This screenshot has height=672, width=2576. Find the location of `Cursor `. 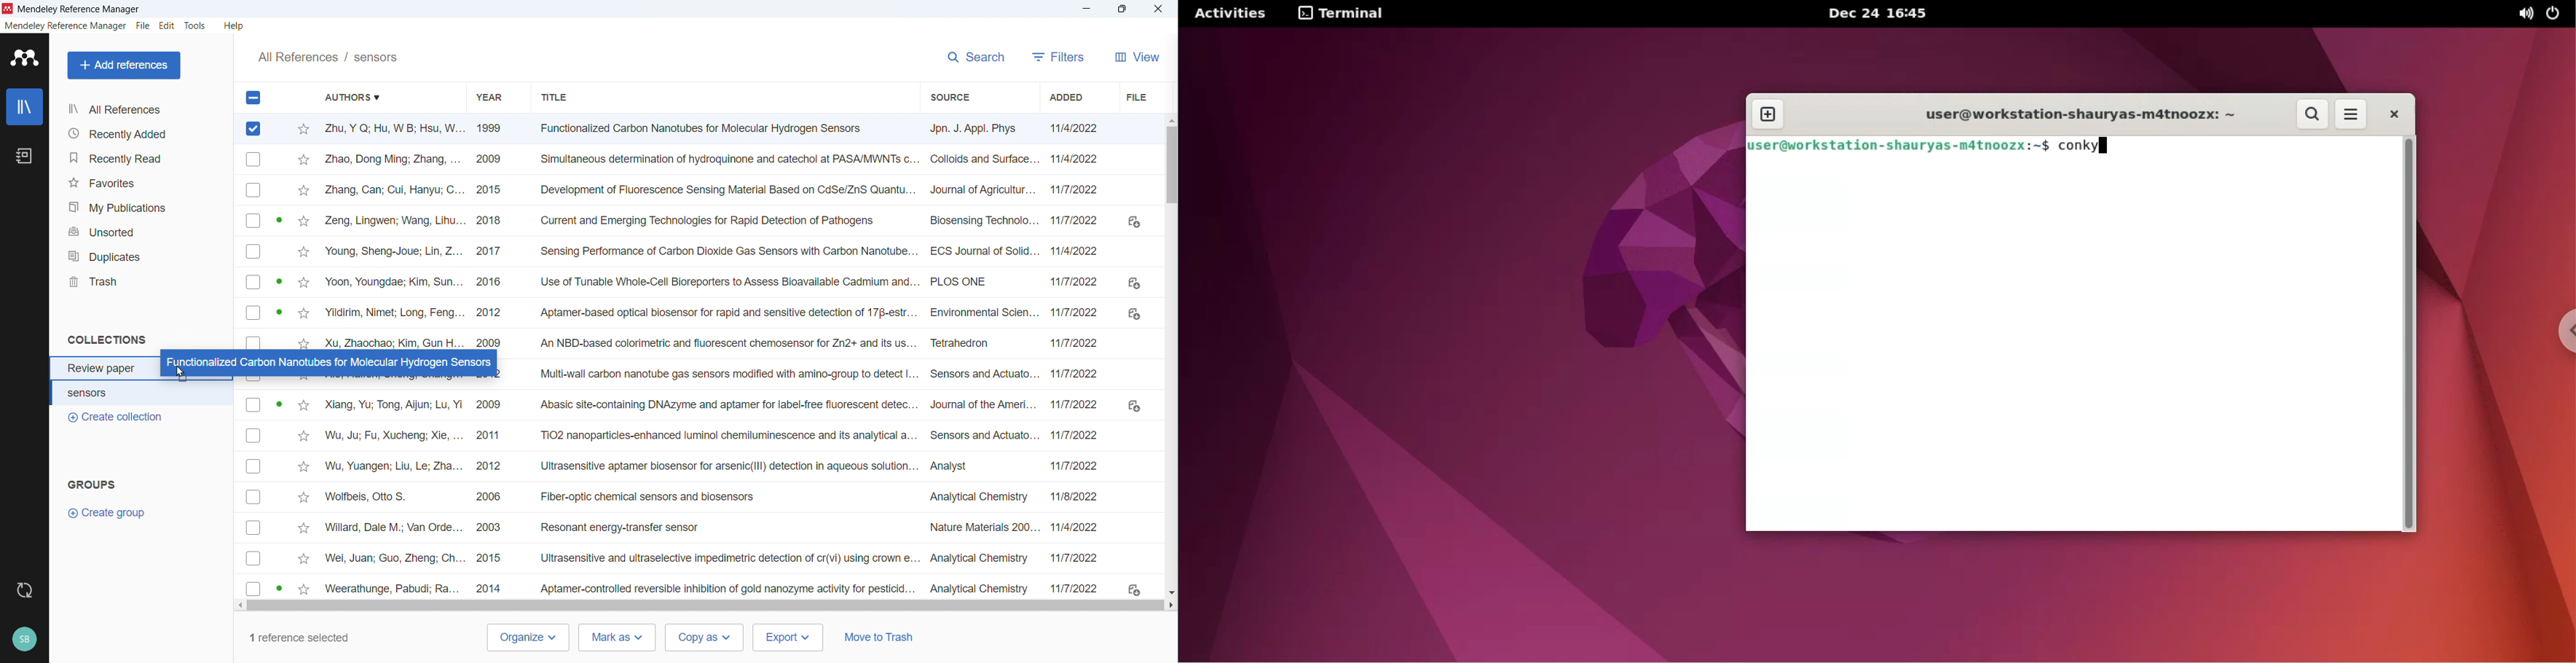

Cursor  is located at coordinates (403, 132).